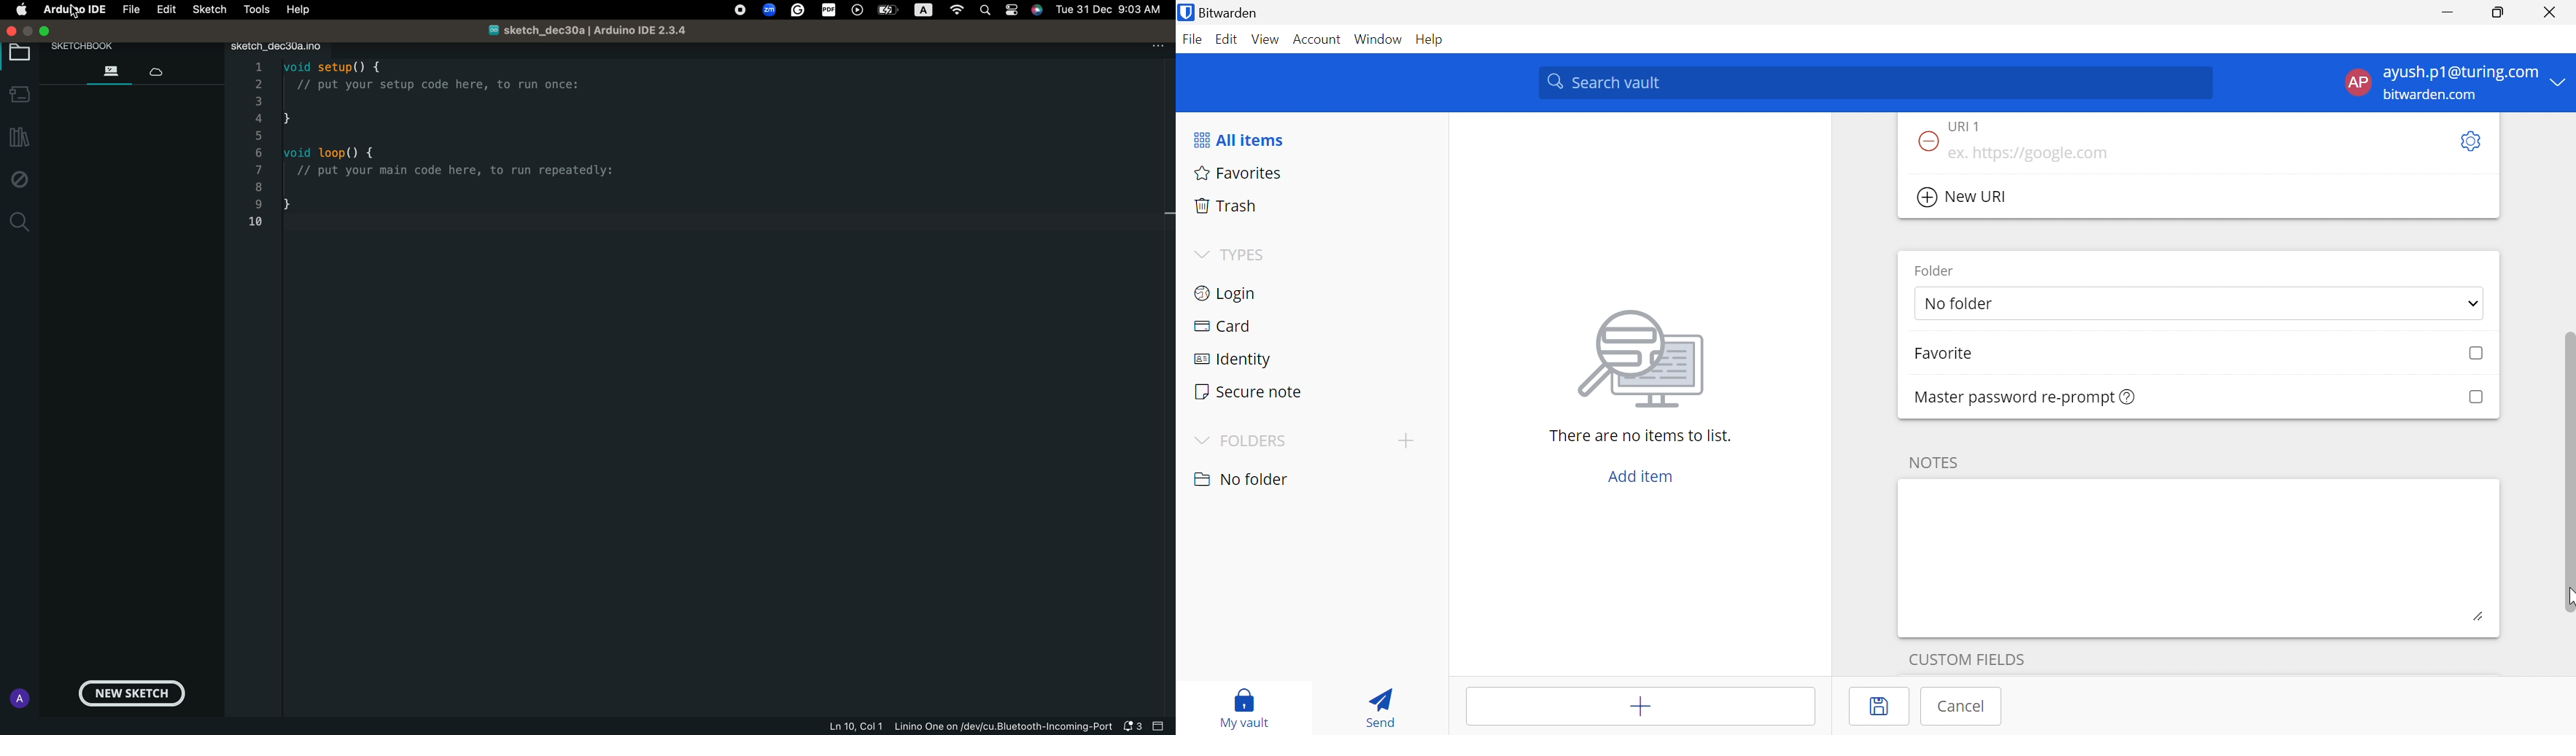  Describe the element at coordinates (2461, 73) in the screenshot. I see `ayush.p1@turing.com` at that location.